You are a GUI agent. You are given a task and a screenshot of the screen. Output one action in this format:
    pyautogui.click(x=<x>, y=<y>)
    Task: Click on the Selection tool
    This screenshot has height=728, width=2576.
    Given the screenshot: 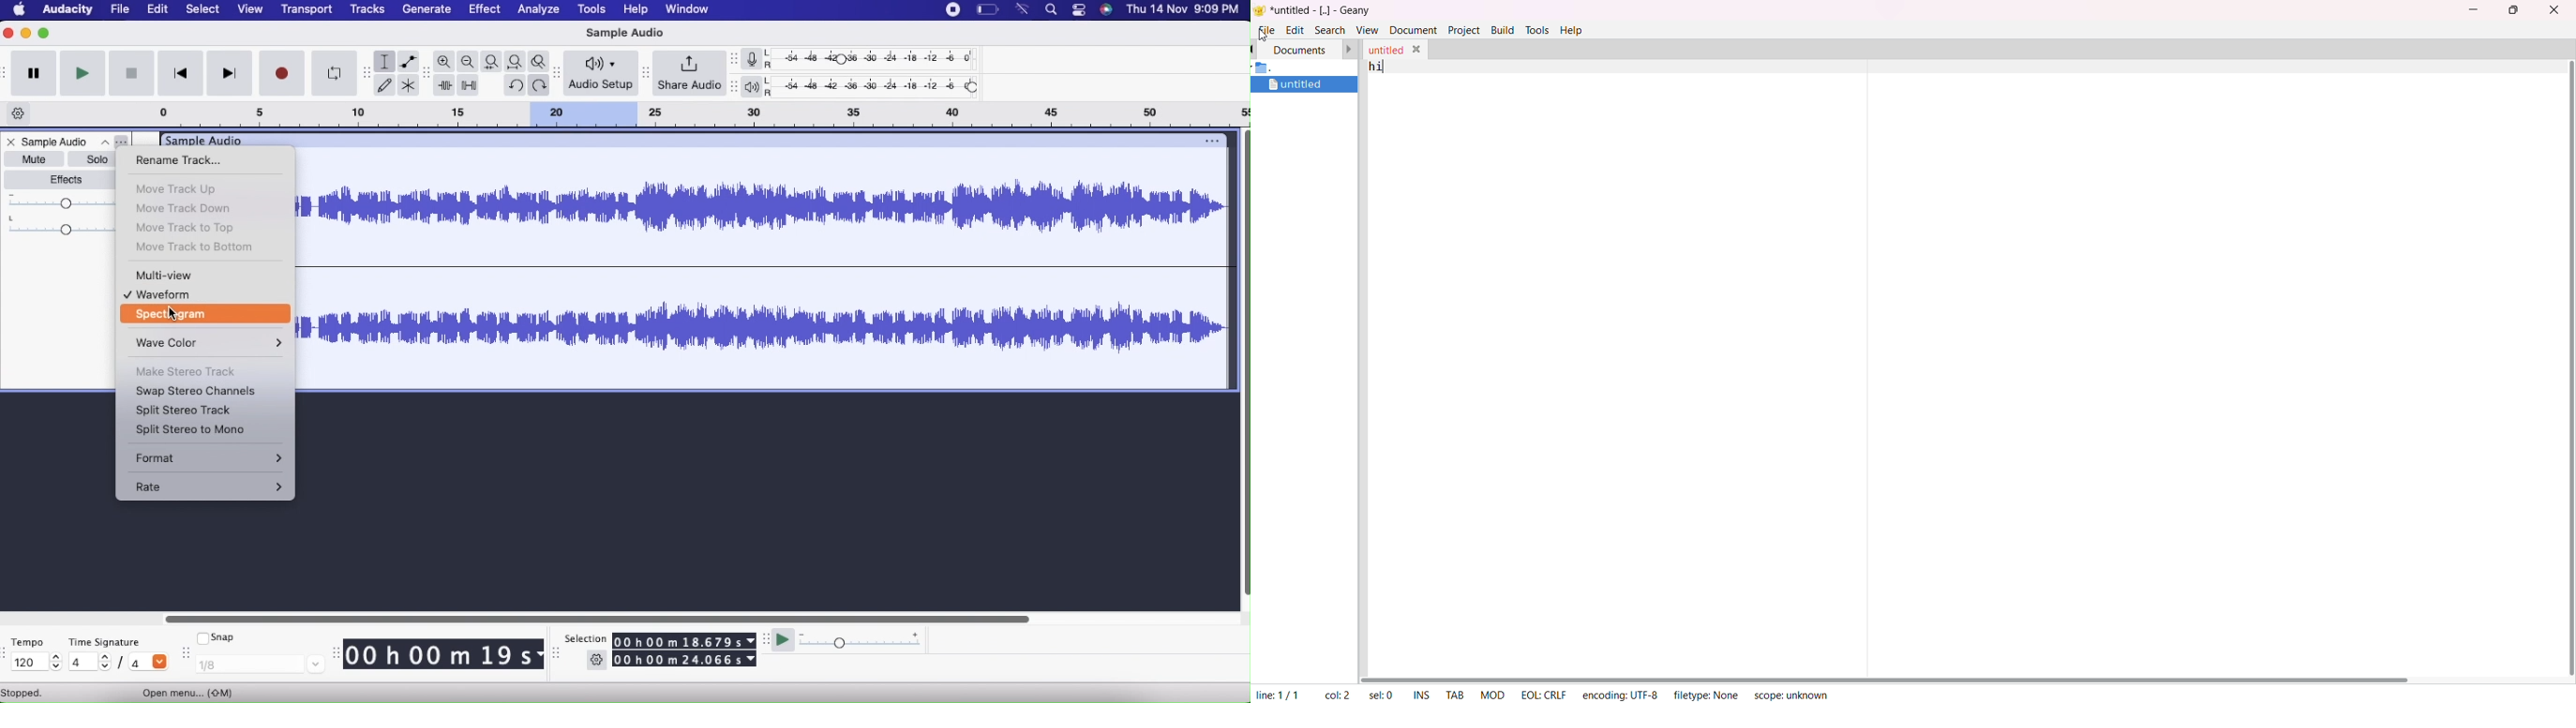 What is the action you would take?
    pyautogui.click(x=385, y=62)
    